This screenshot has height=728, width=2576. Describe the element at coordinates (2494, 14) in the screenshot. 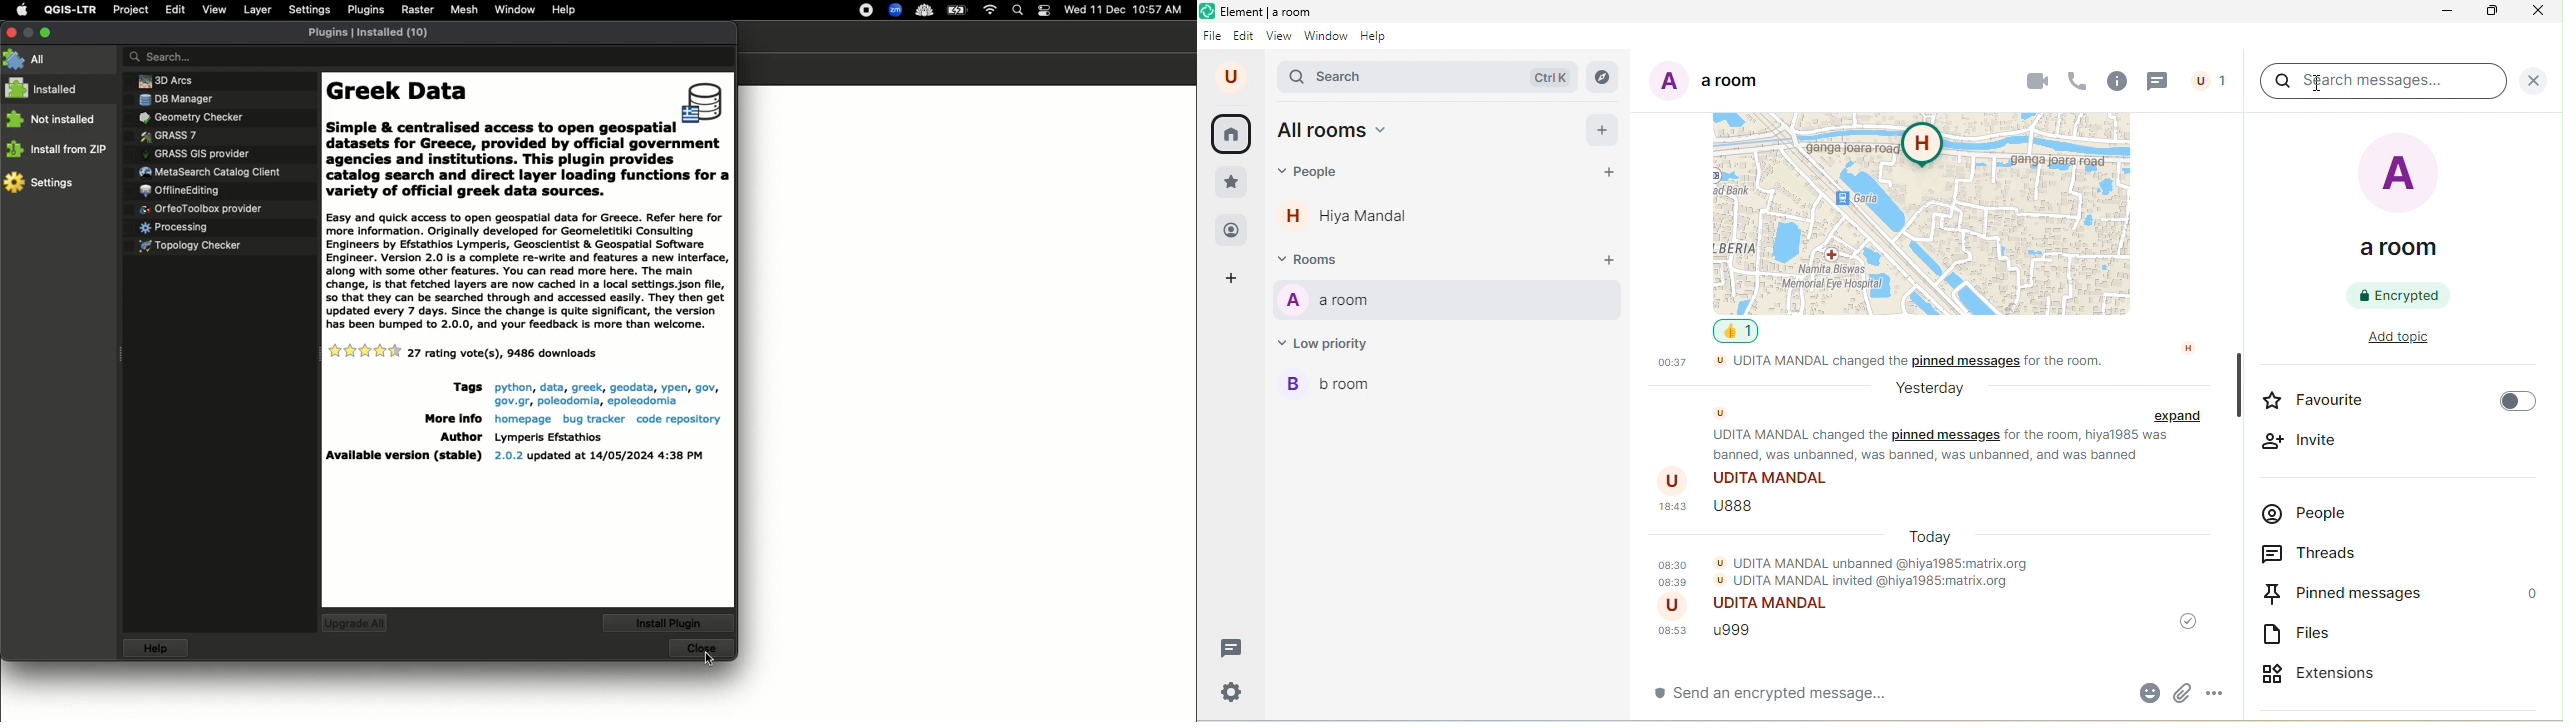

I see `maximize` at that location.